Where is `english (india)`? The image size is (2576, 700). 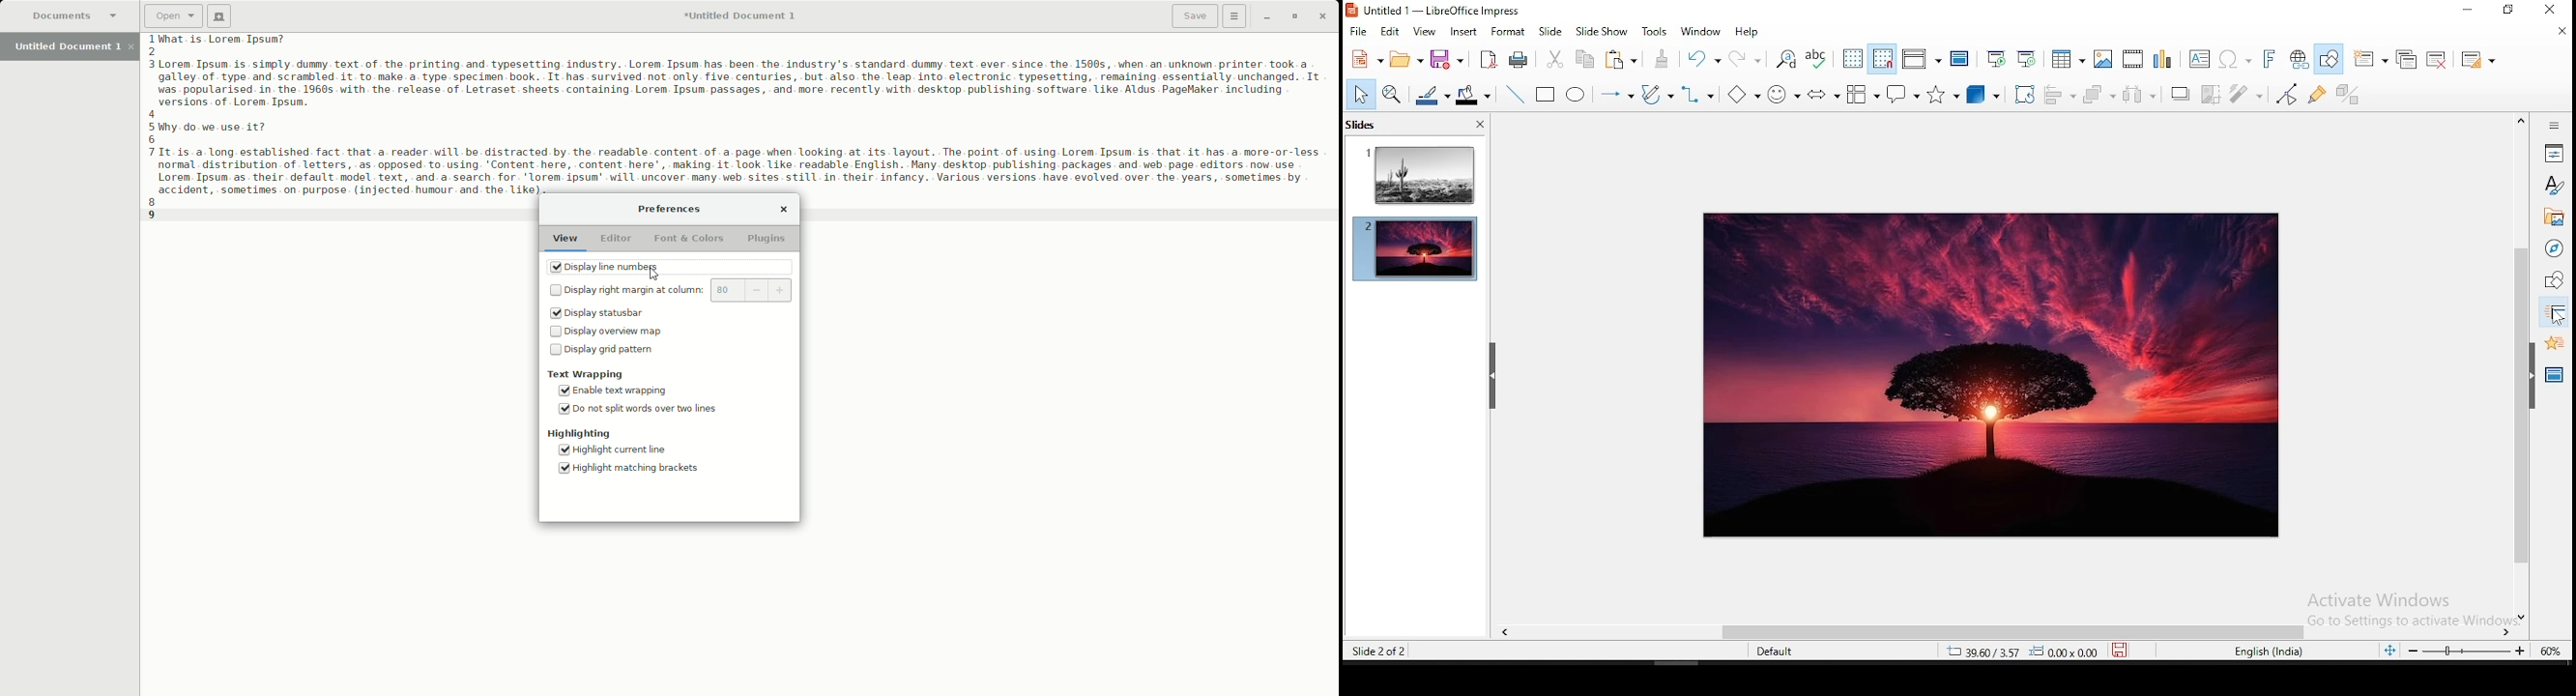
english (india) is located at coordinates (2268, 650).